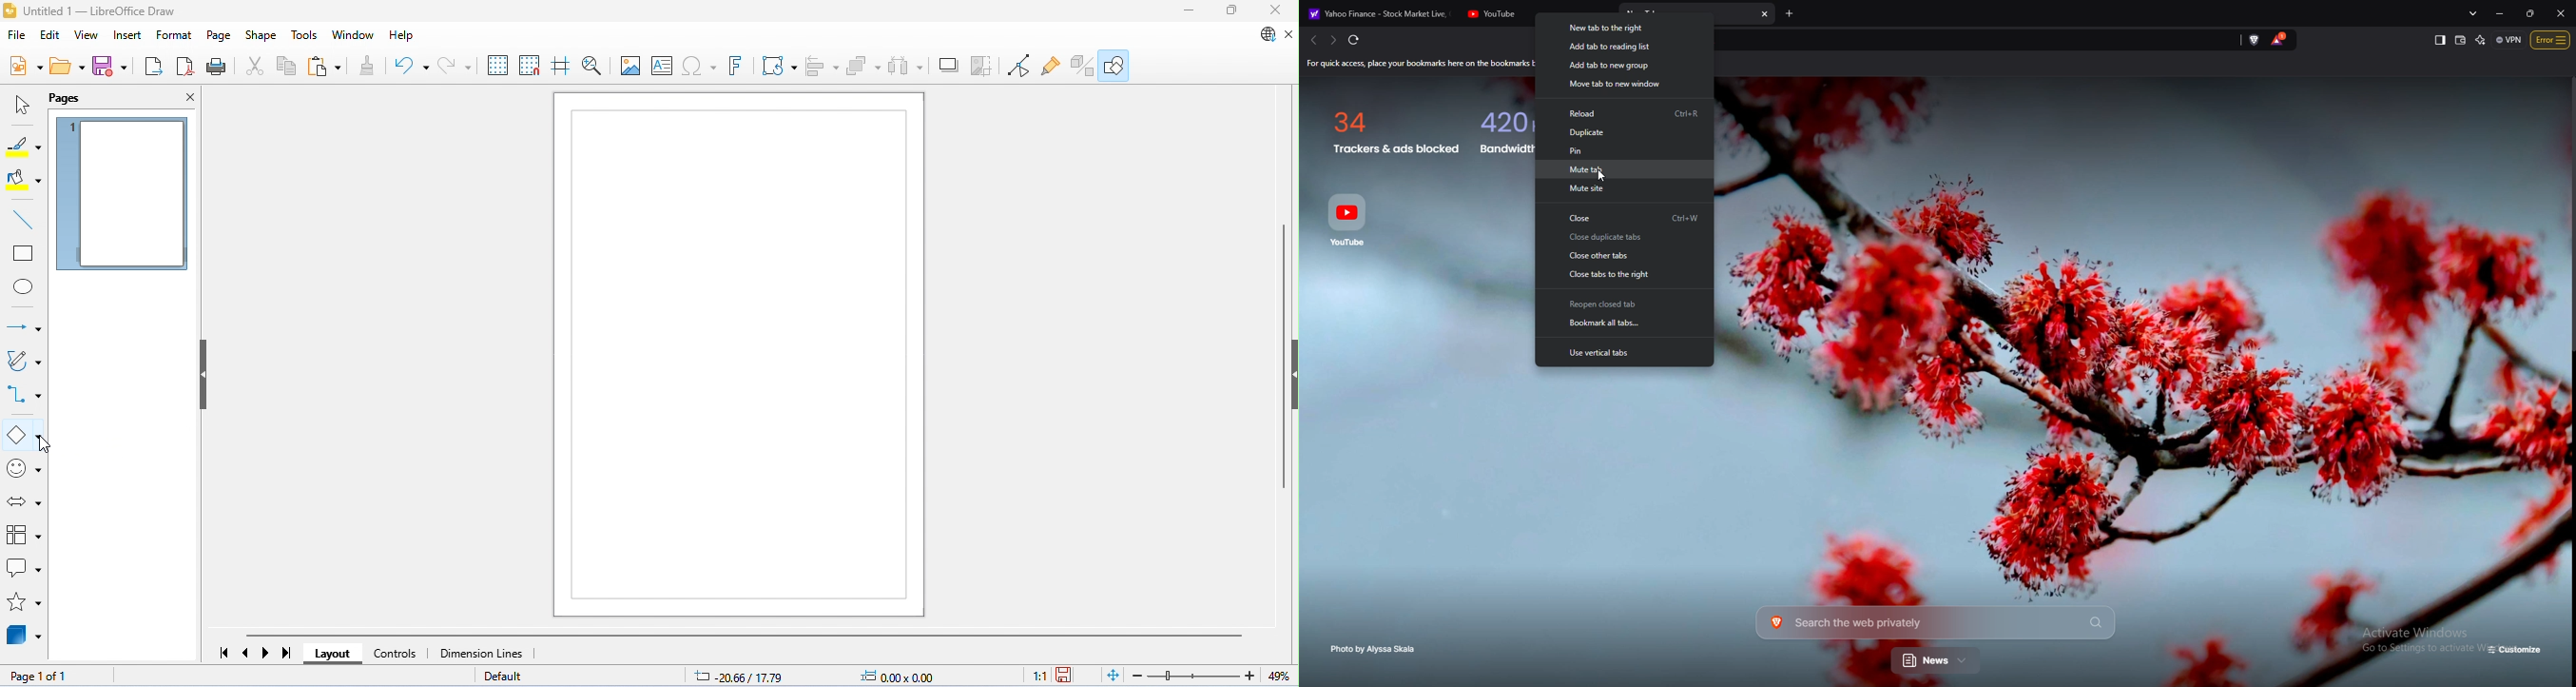 This screenshot has height=700, width=2576. What do you see at coordinates (225, 651) in the screenshot?
I see `first page` at bounding box center [225, 651].